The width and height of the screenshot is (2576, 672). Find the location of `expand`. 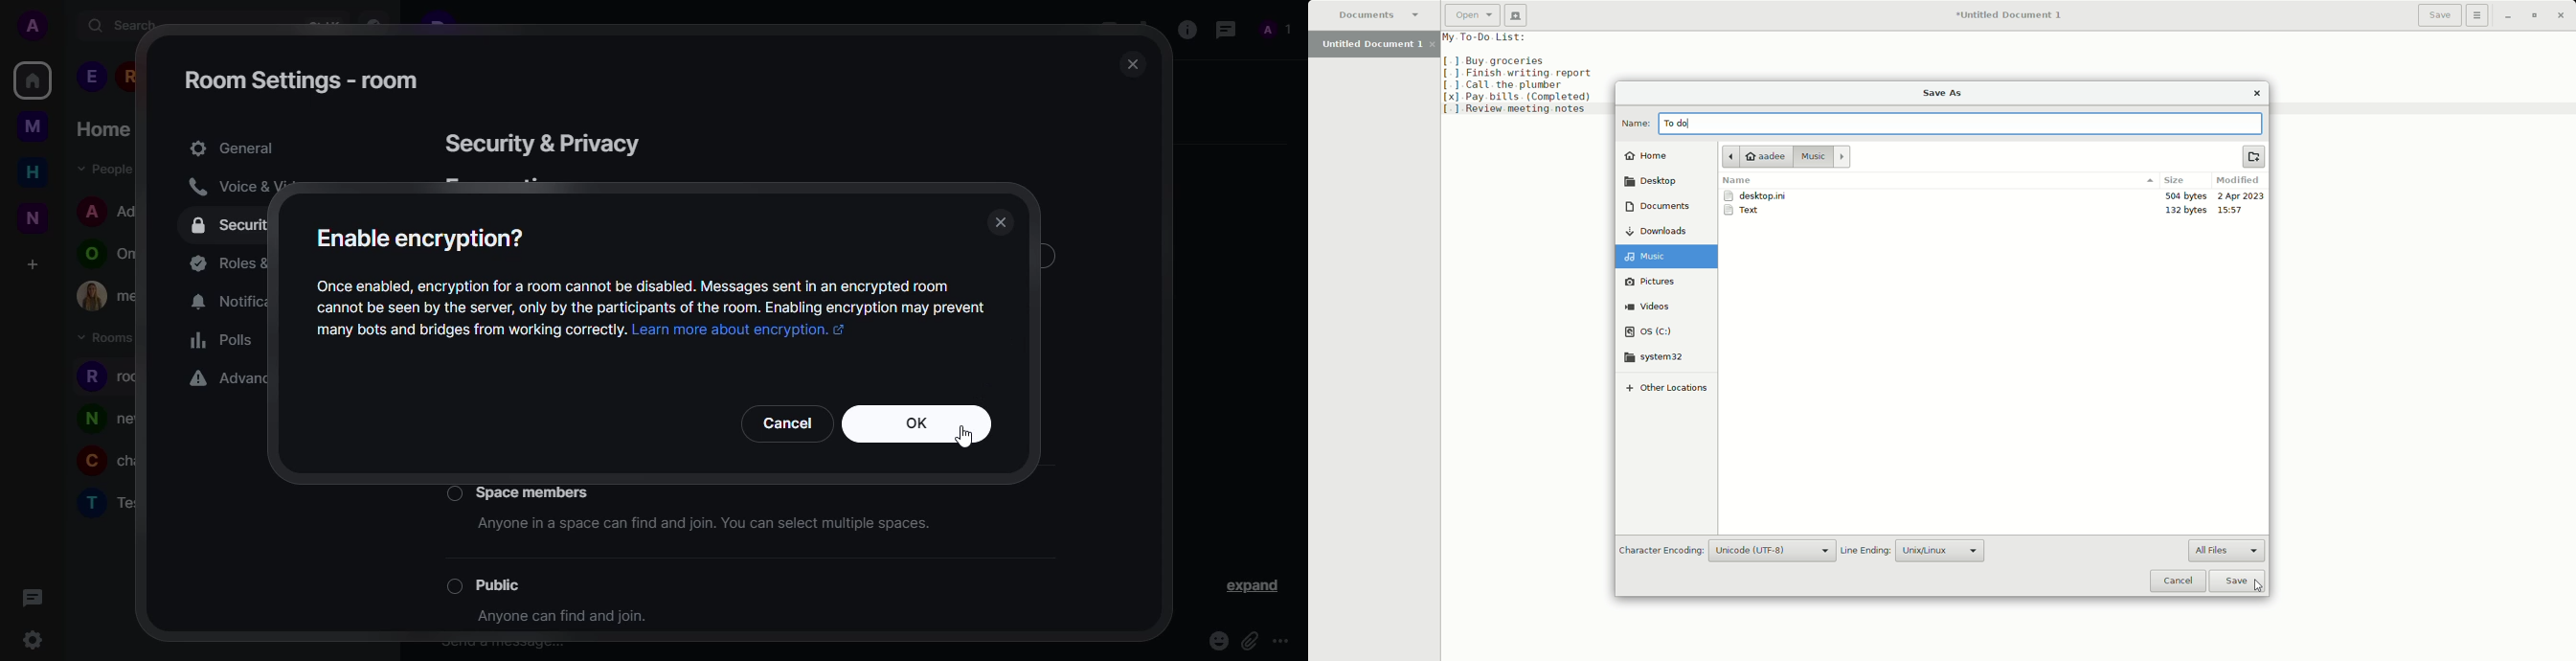

expand is located at coordinates (1254, 587).